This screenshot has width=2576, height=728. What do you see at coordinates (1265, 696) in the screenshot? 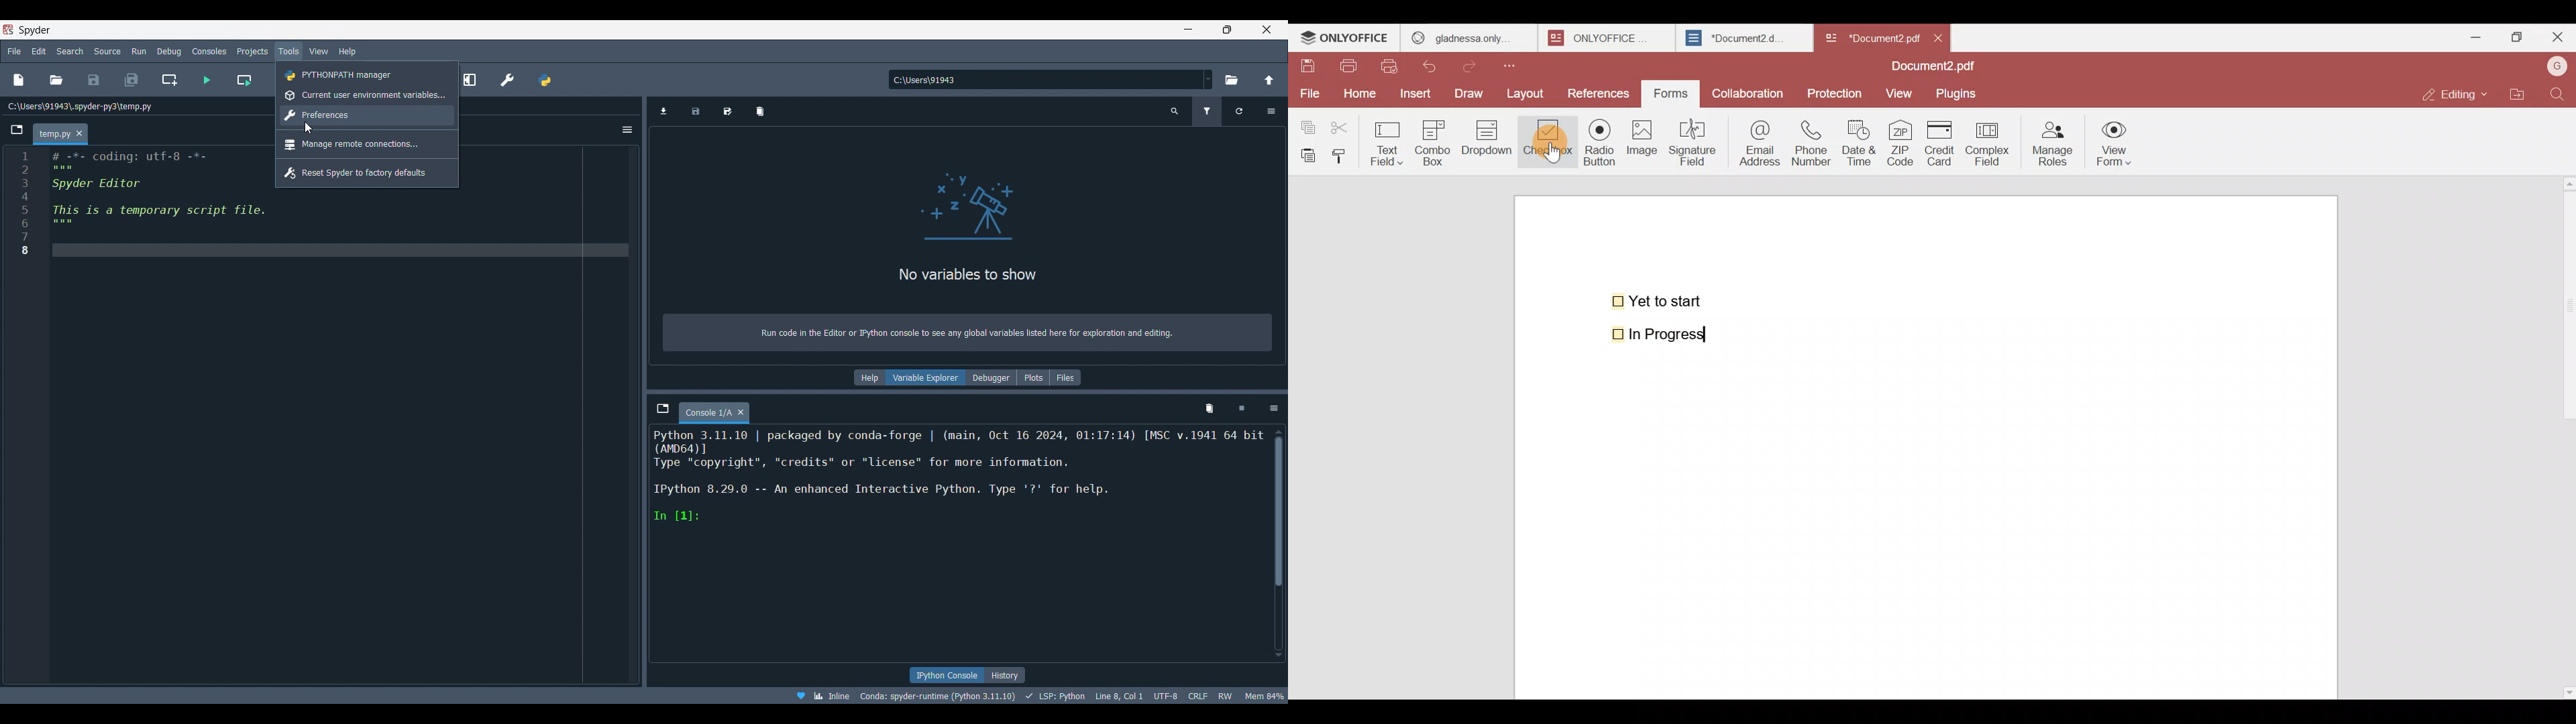
I see `mem 84%` at bounding box center [1265, 696].